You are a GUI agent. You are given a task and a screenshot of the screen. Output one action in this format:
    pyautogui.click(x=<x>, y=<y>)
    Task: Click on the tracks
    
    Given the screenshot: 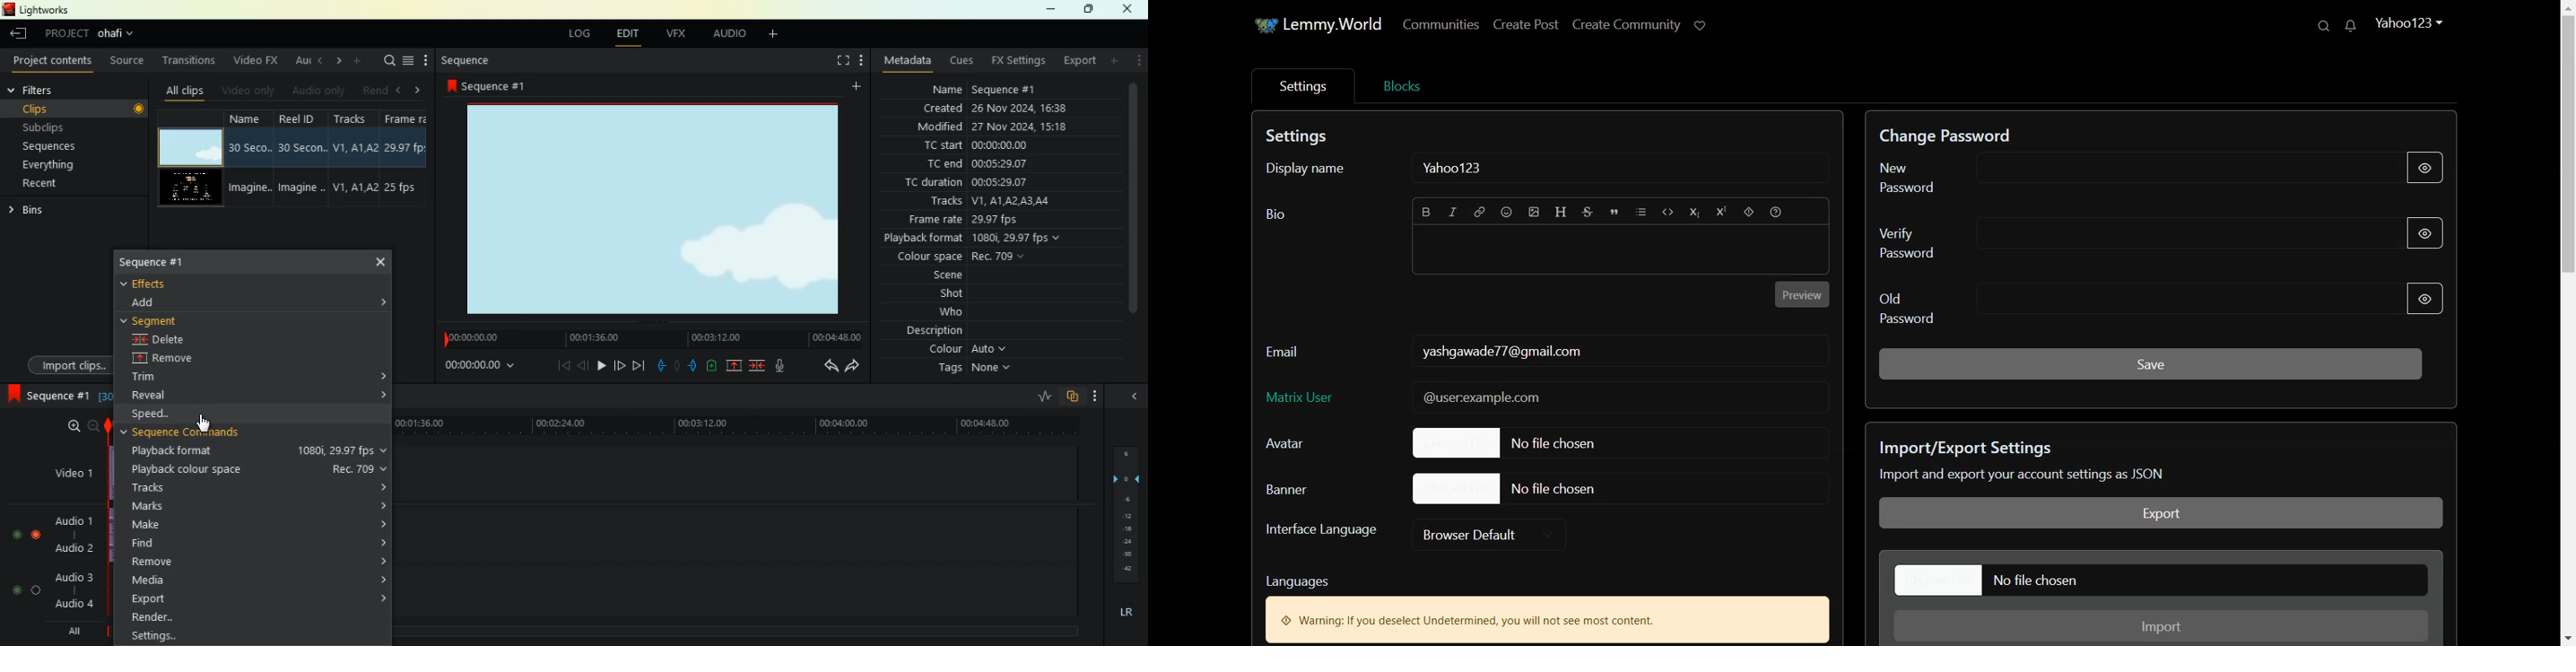 What is the action you would take?
    pyautogui.click(x=260, y=489)
    